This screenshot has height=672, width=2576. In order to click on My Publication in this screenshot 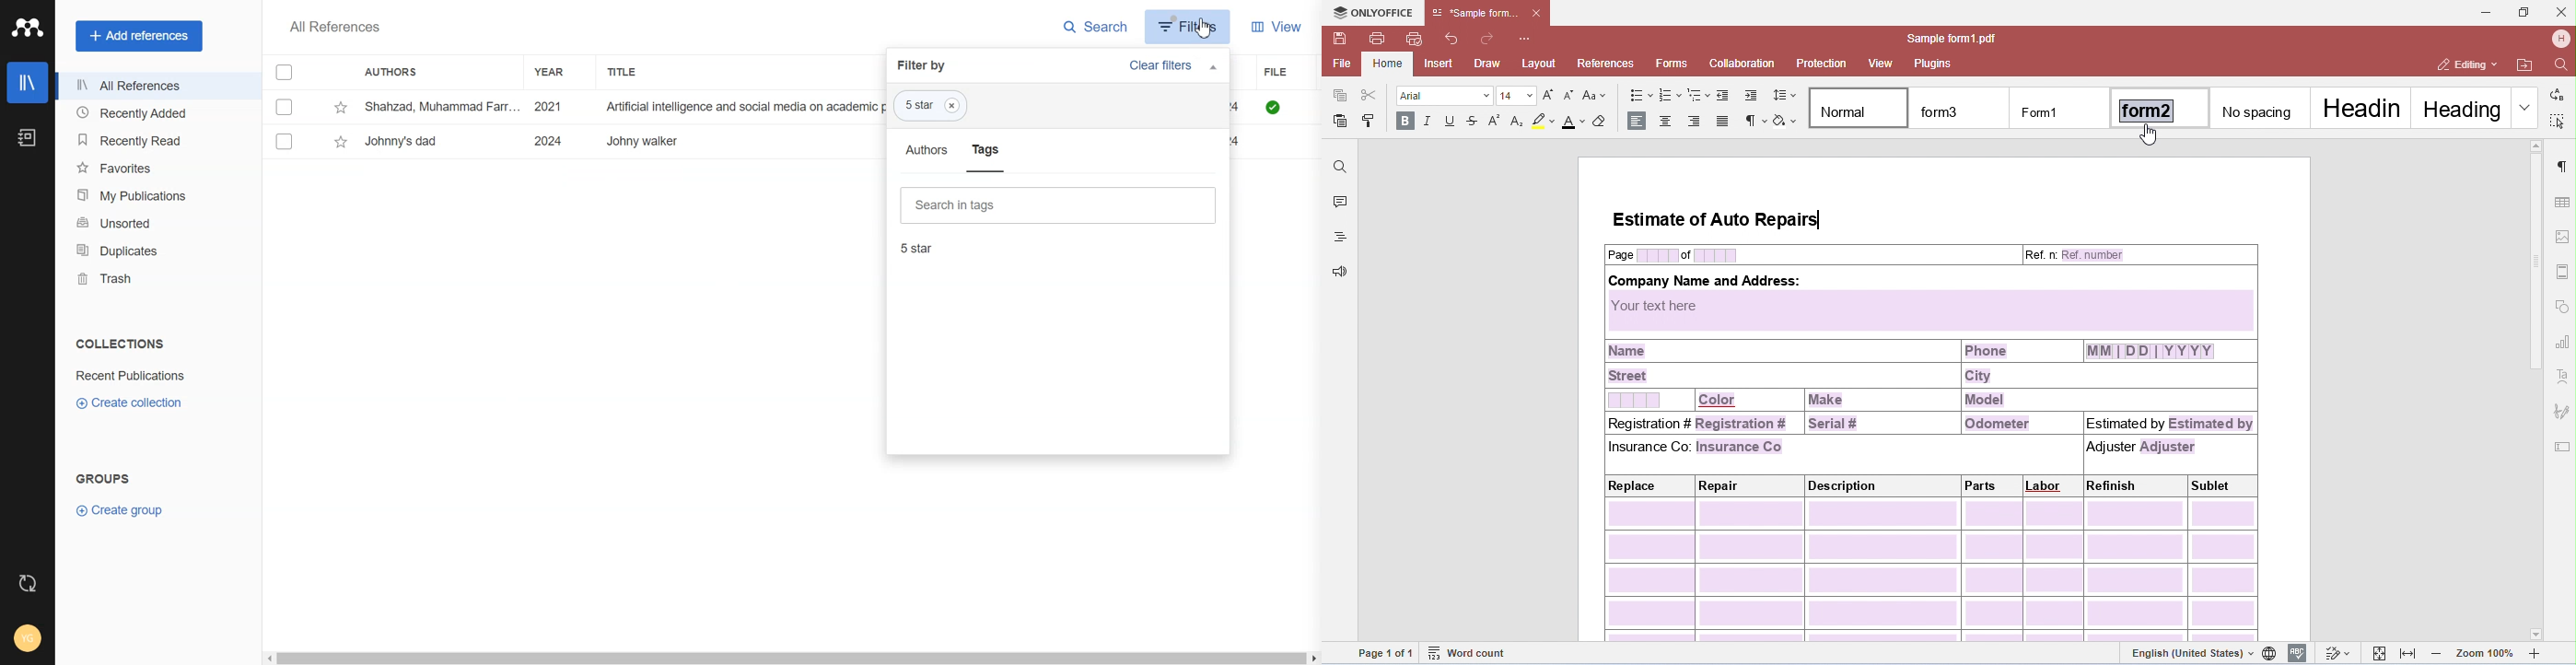, I will do `click(154, 196)`.